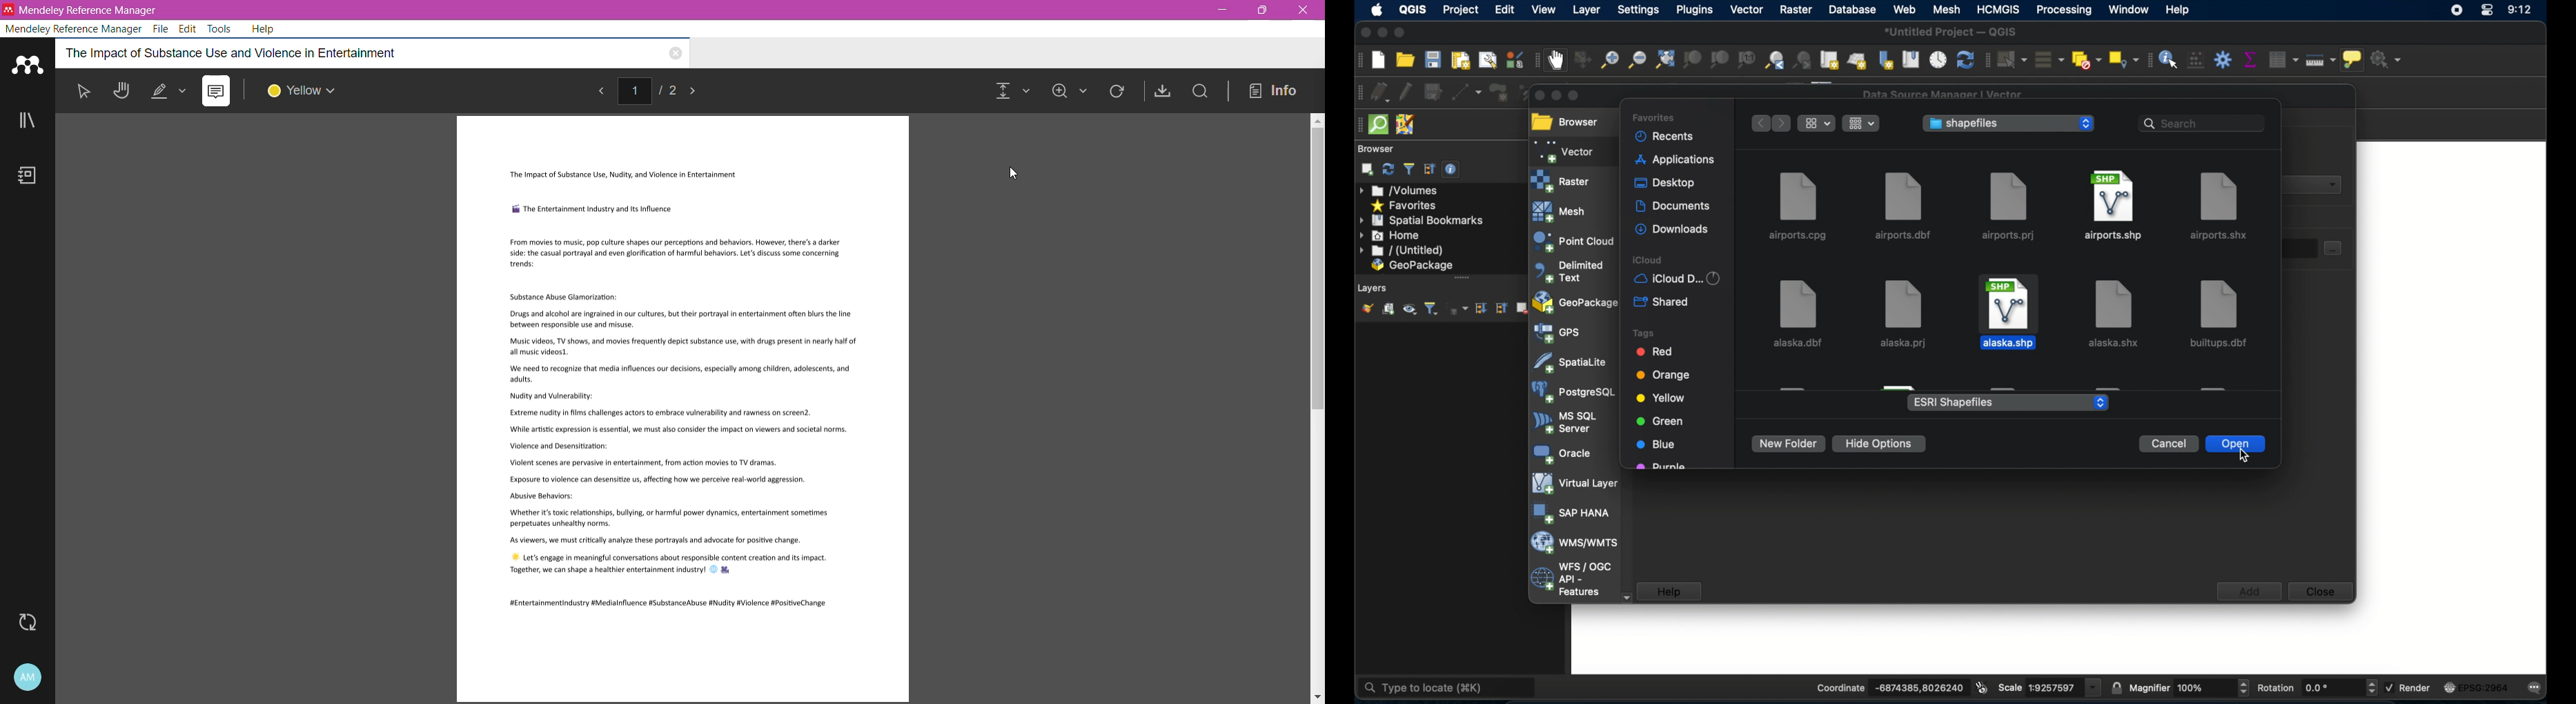 The height and width of the screenshot is (728, 2576). What do you see at coordinates (1636, 62) in the screenshot?
I see `zoom out` at bounding box center [1636, 62].